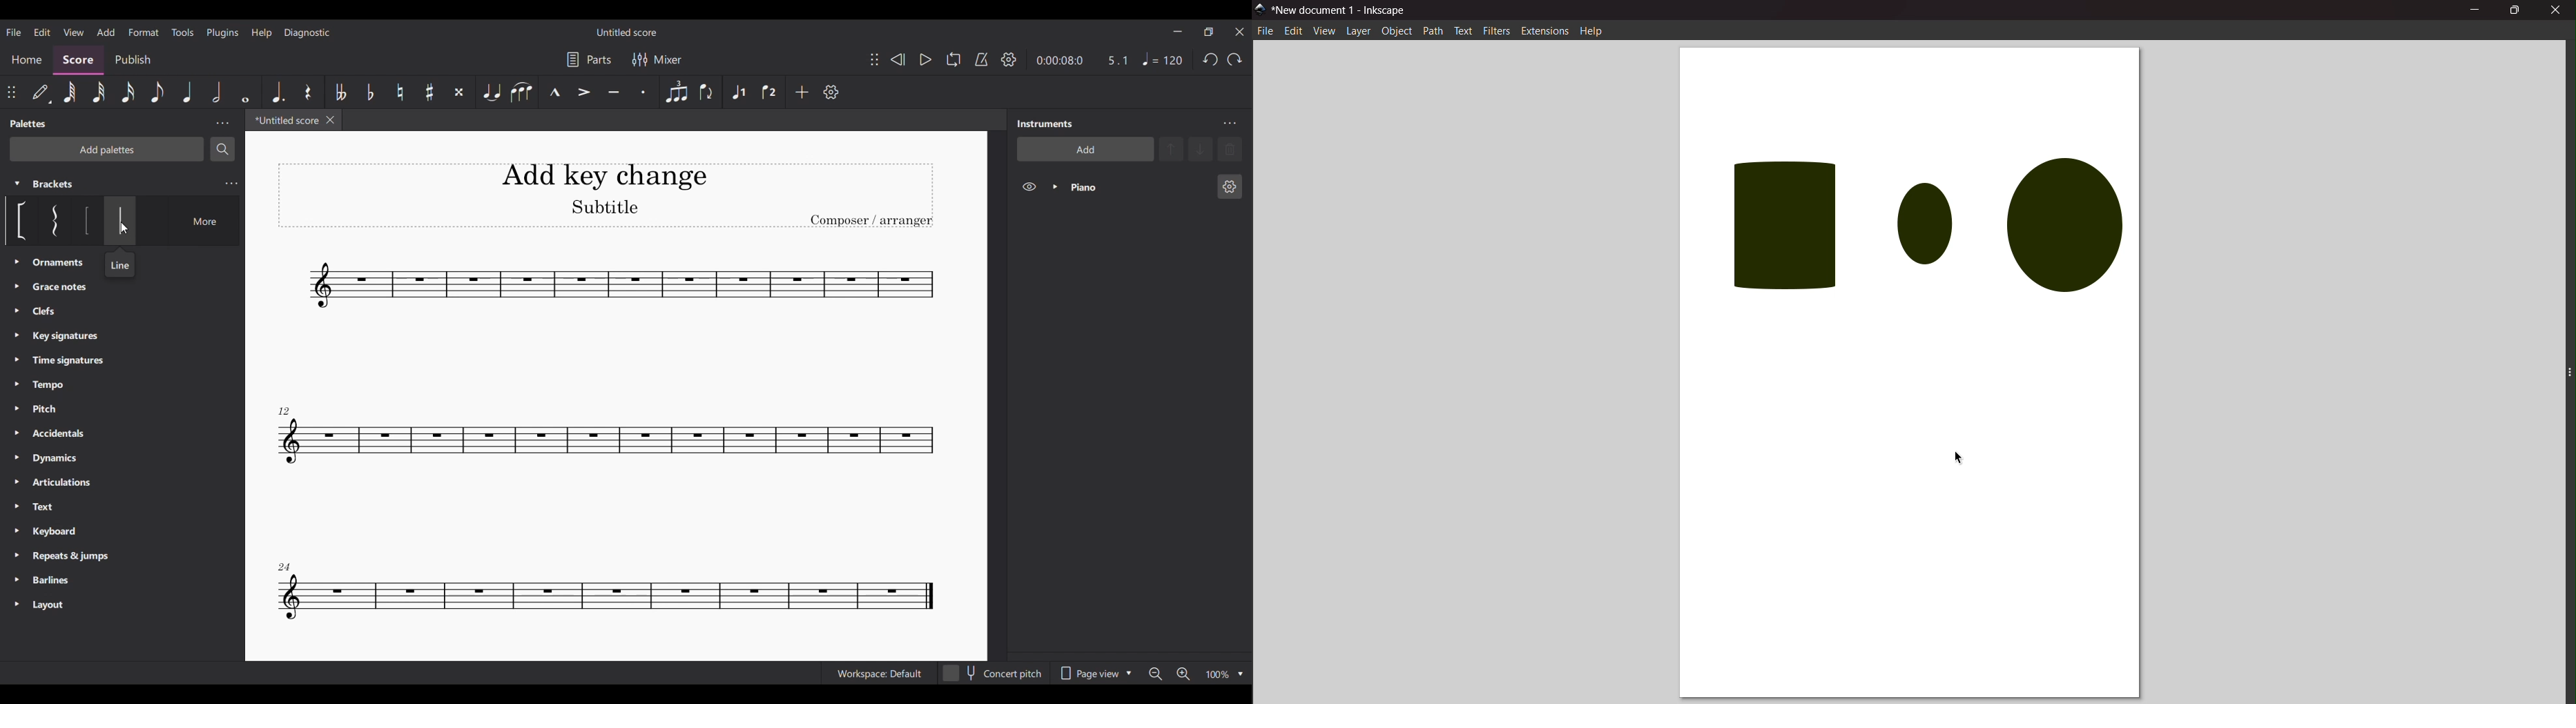  I want to click on 32nd note, so click(99, 93).